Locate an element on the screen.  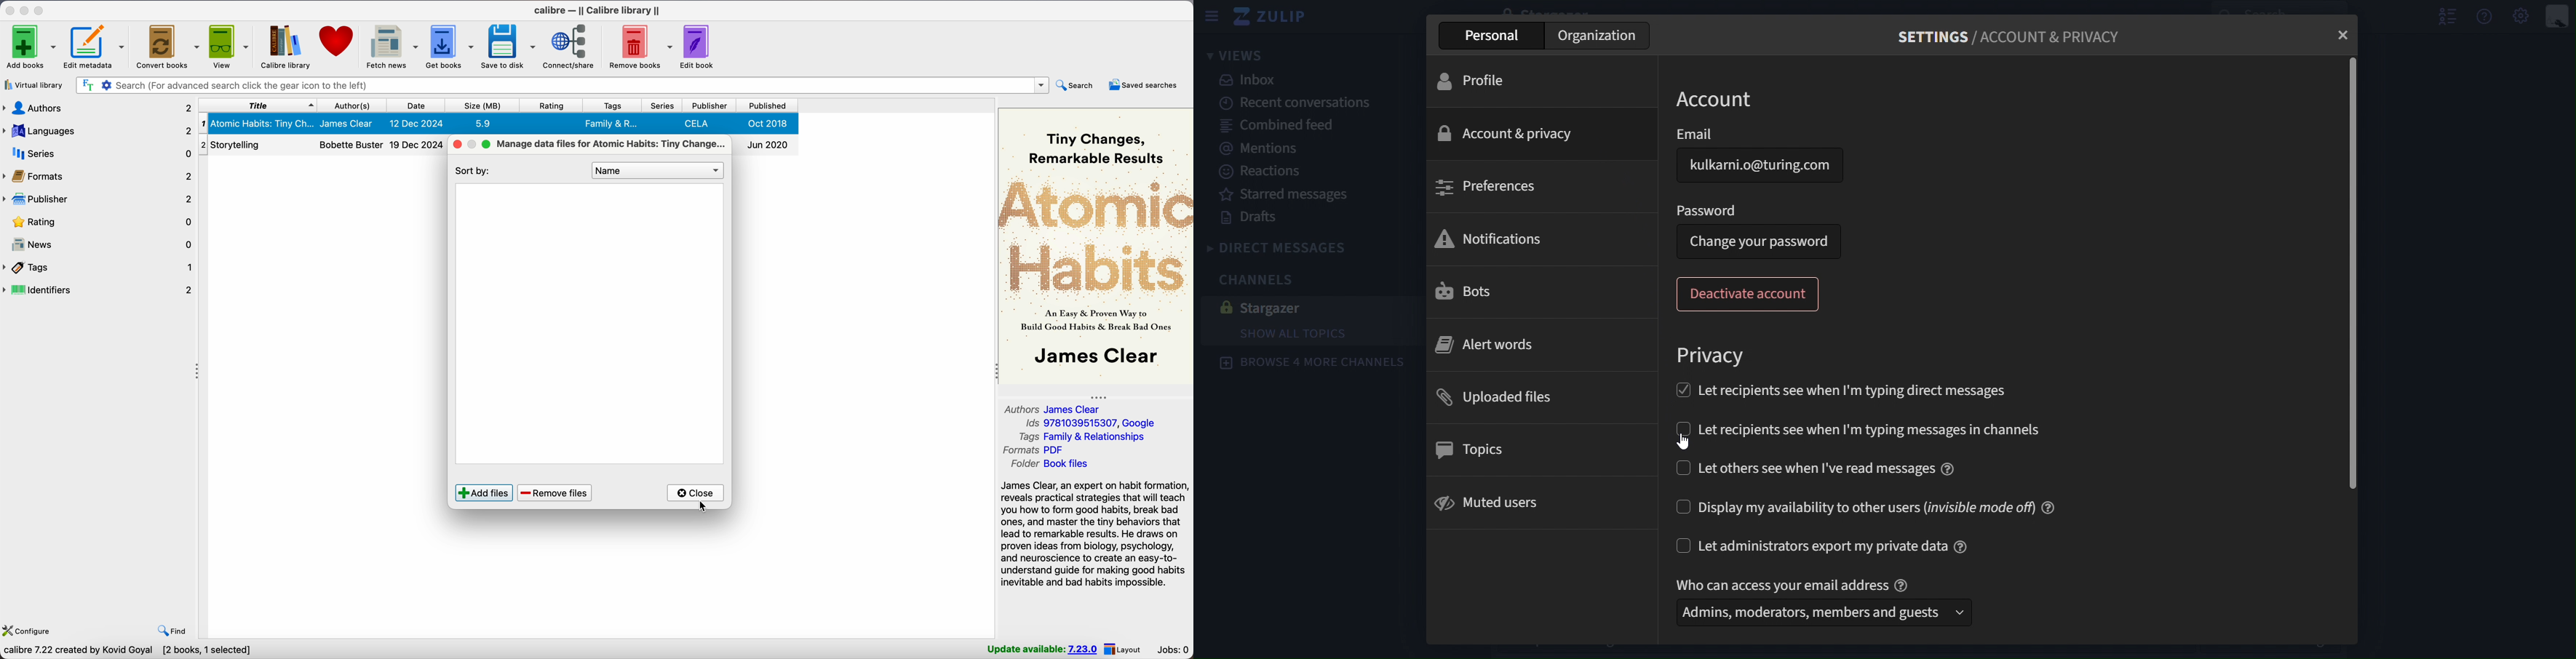
Calibre - || Calibre library || is located at coordinates (597, 11).